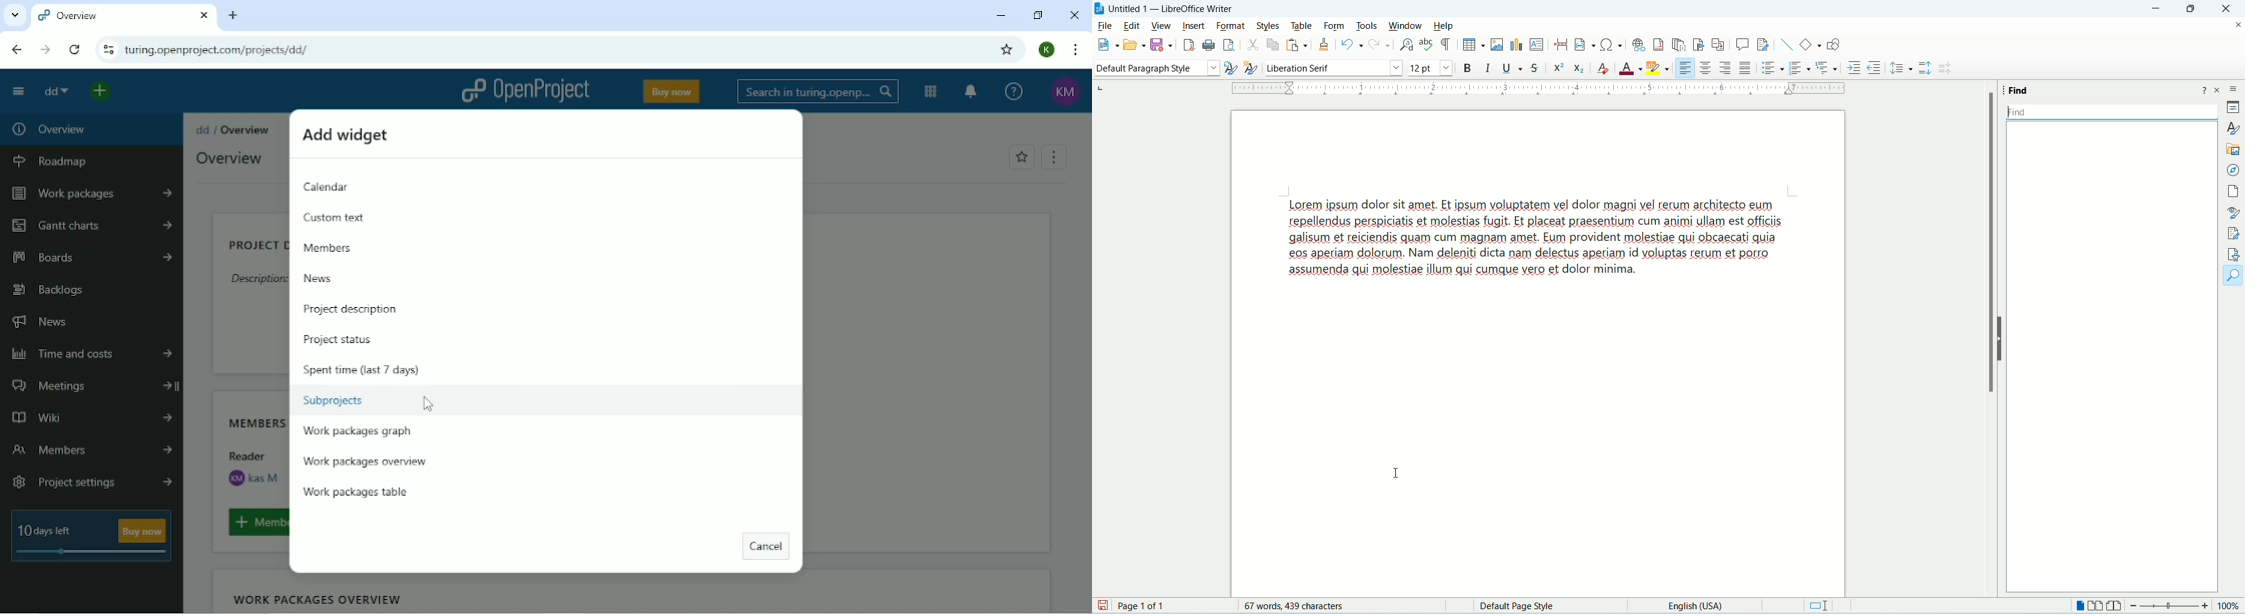  I want to click on vertical scroll bar, so click(2211, 361).